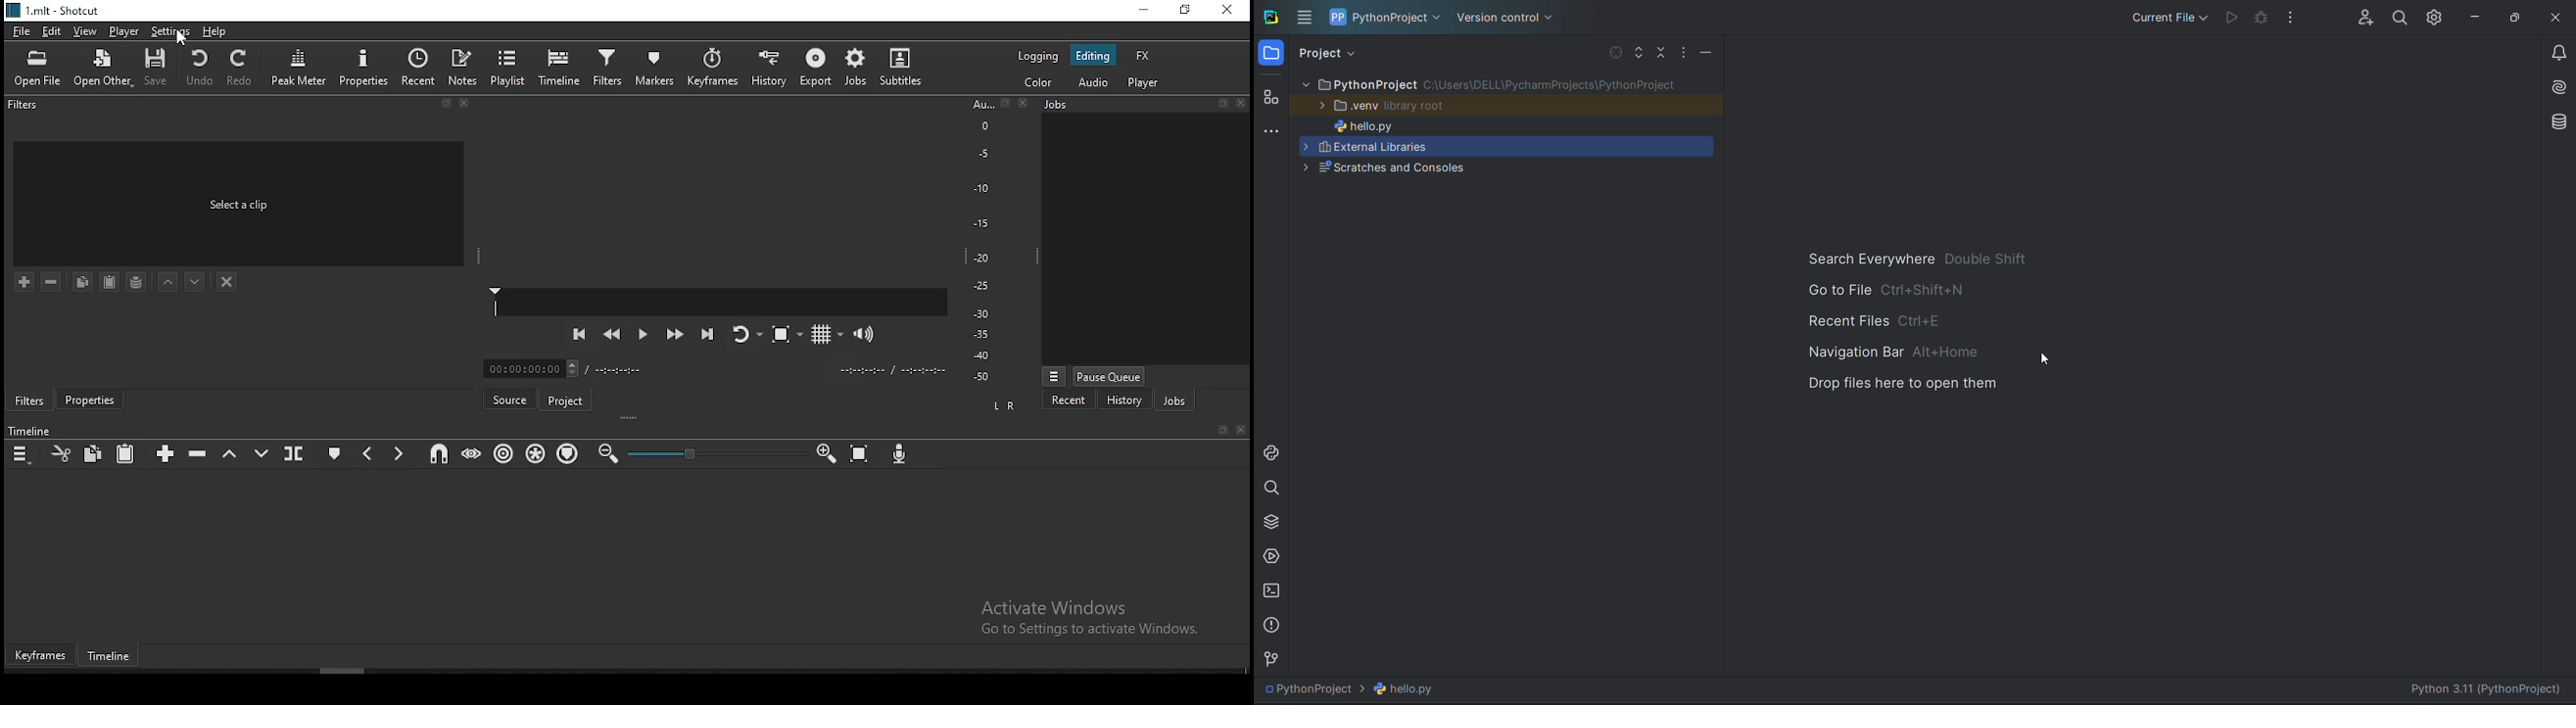  Describe the element at coordinates (854, 68) in the screenshot. I see `jobs` at that location.